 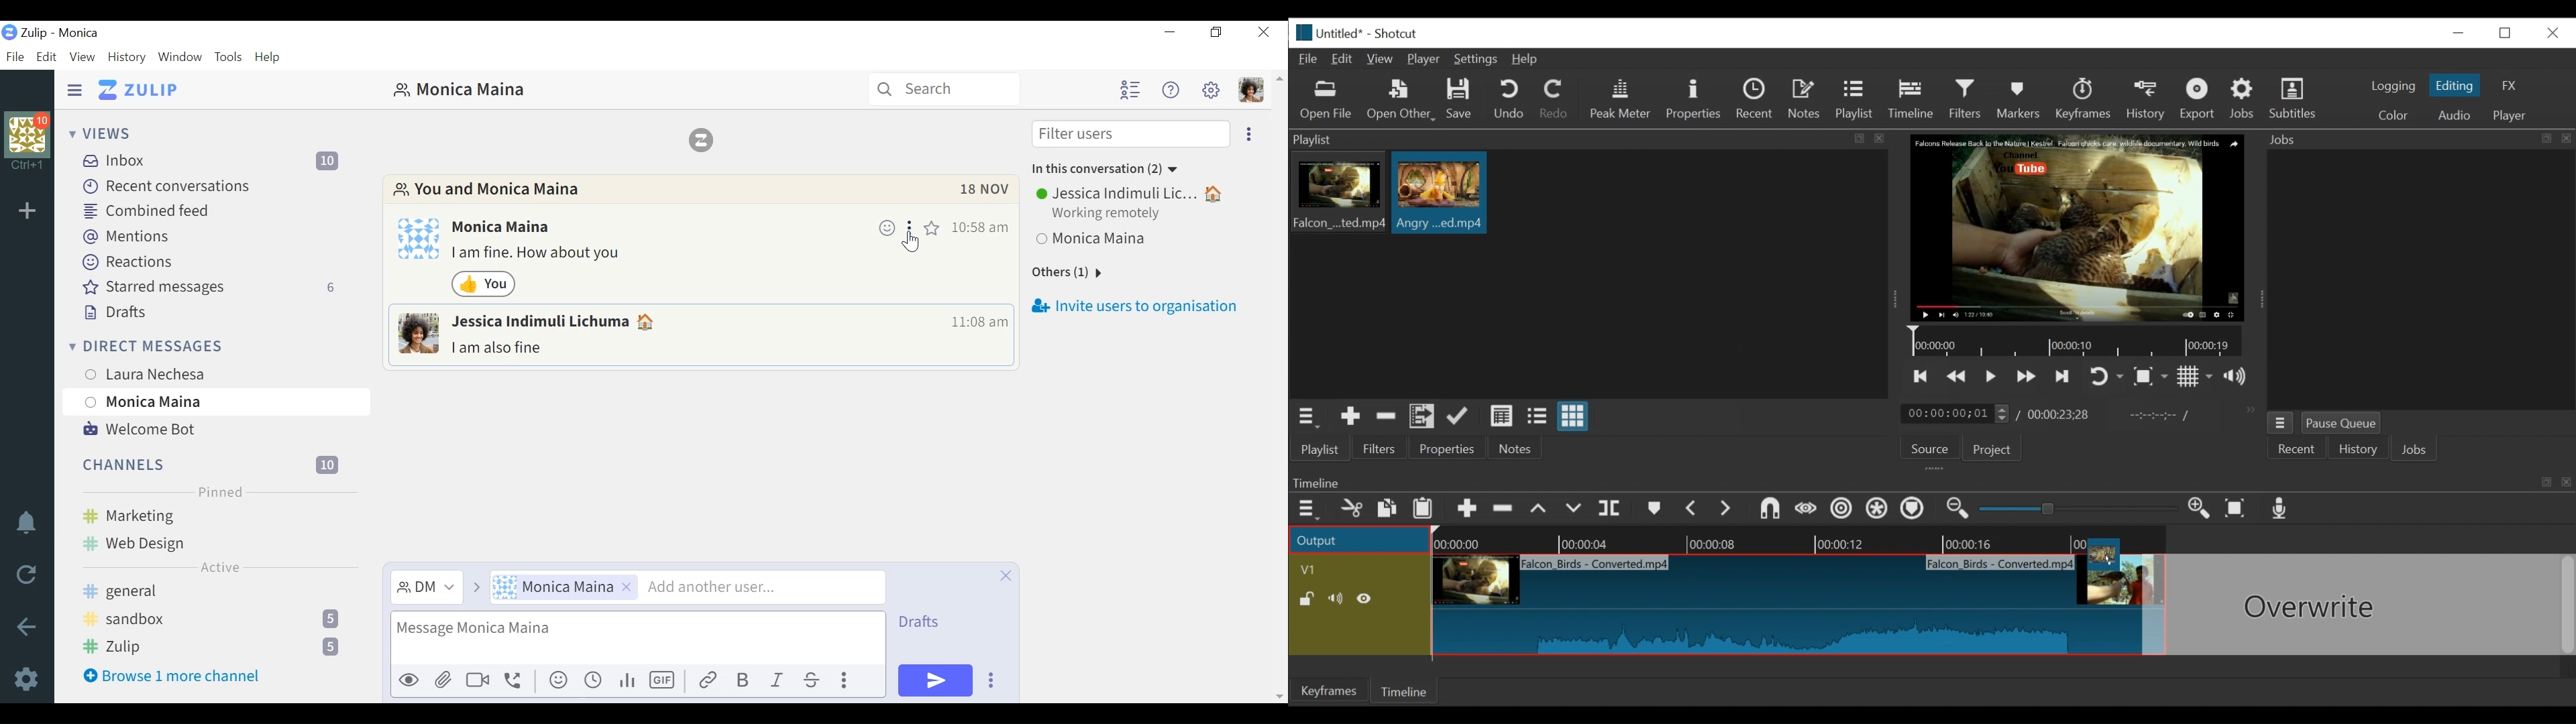 What do you see at coordinates (458, 89) in the screenshot?
I see `Monica Maina` at bounding box center [458, 89].